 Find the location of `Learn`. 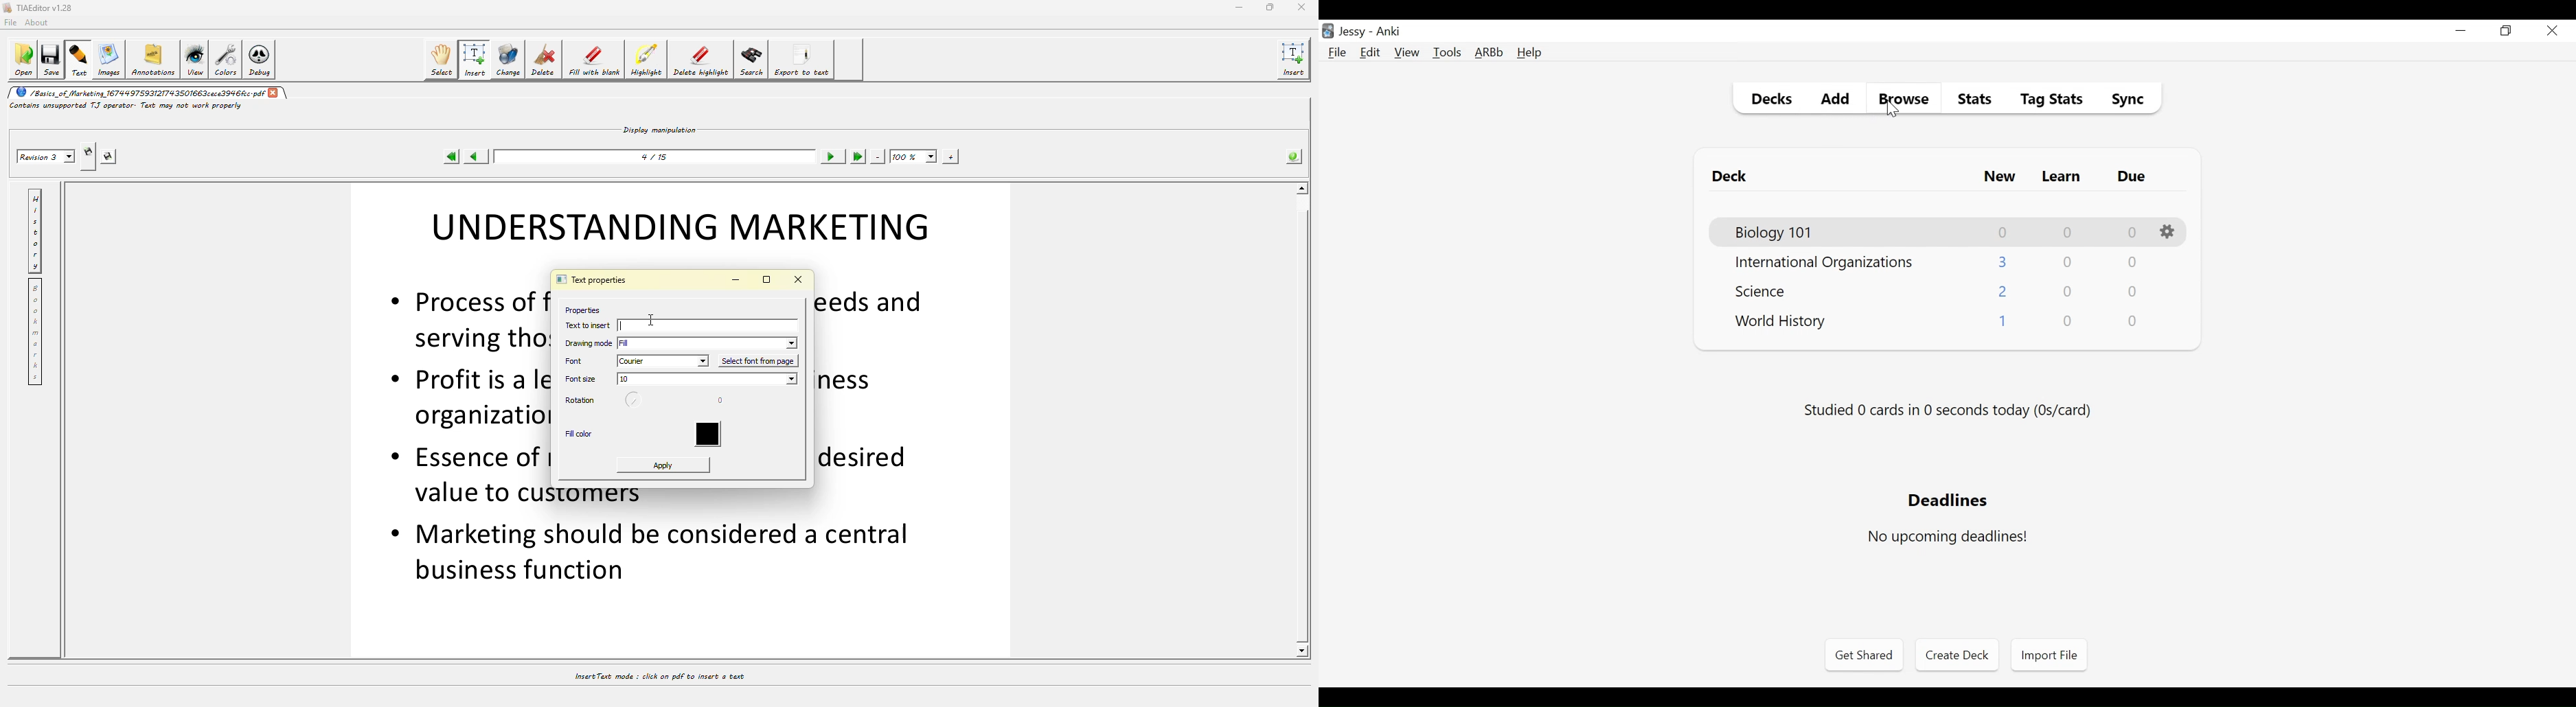

Learn is located at coordinates (2061, 177).